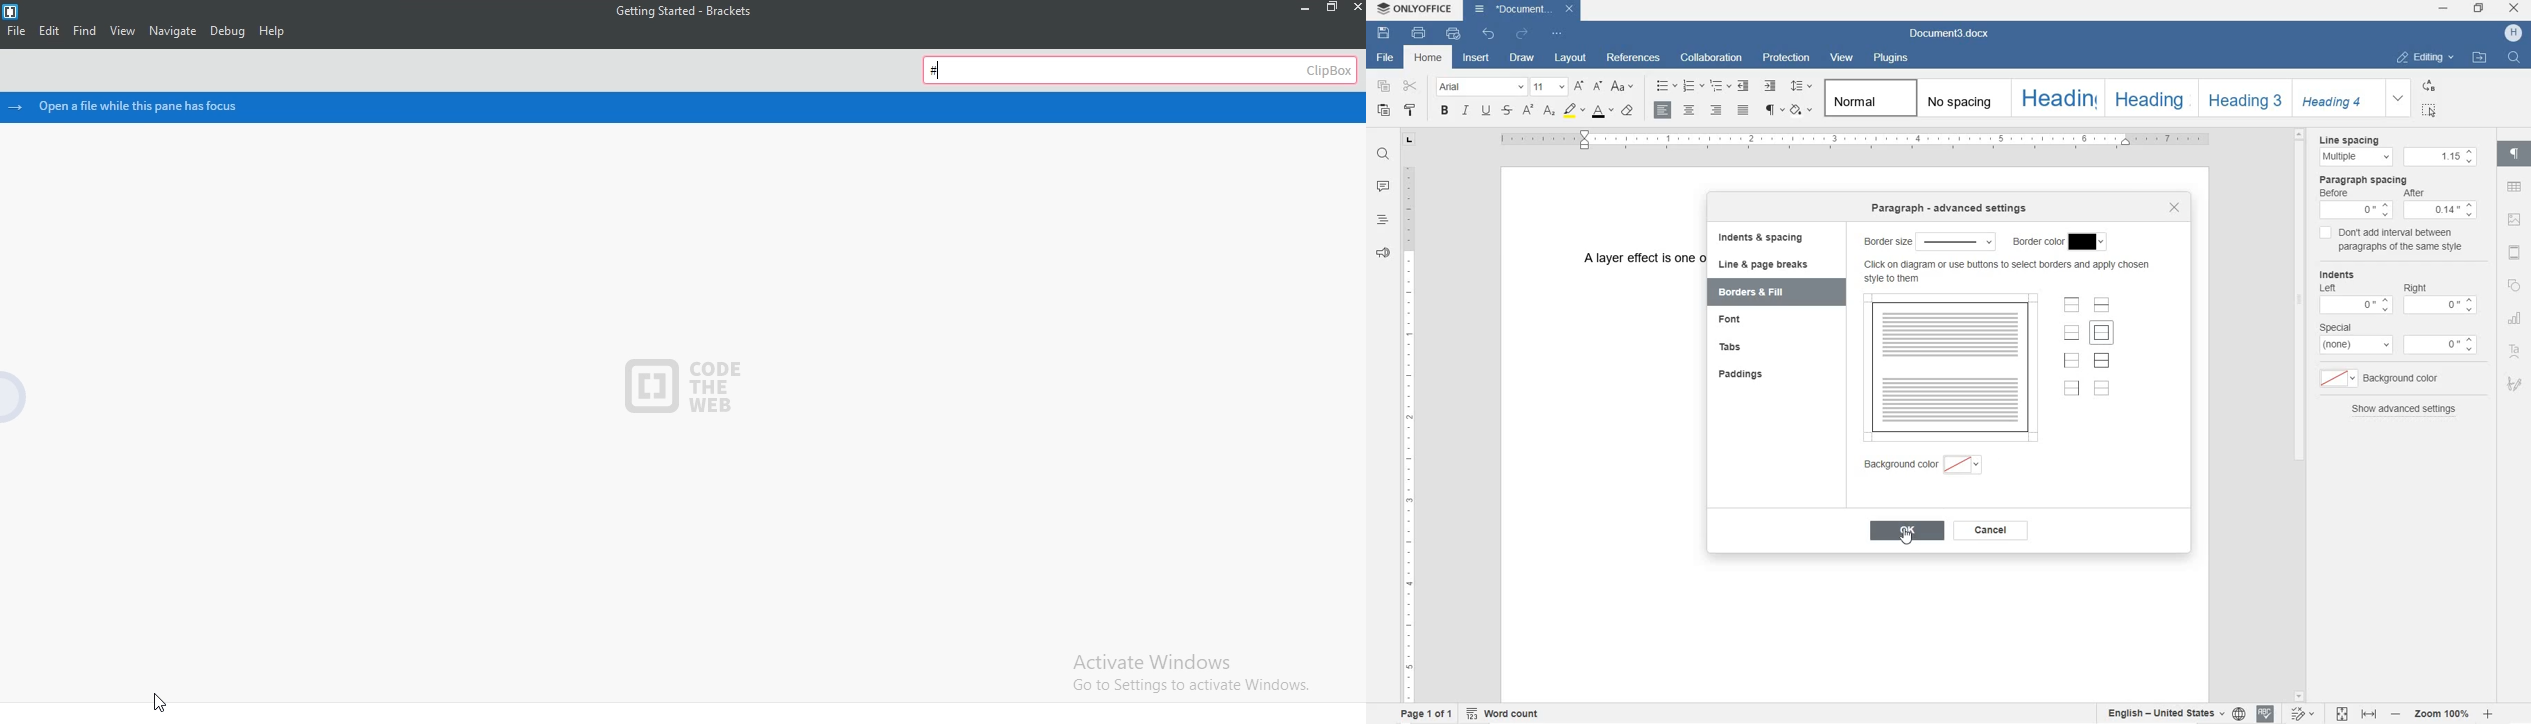 The image size is (2548, 728). What do you see at coordinates (1953, 32) in the screenshot?
I see `DOCUMENT3.DOCX` at bounding box center [1953, 32].